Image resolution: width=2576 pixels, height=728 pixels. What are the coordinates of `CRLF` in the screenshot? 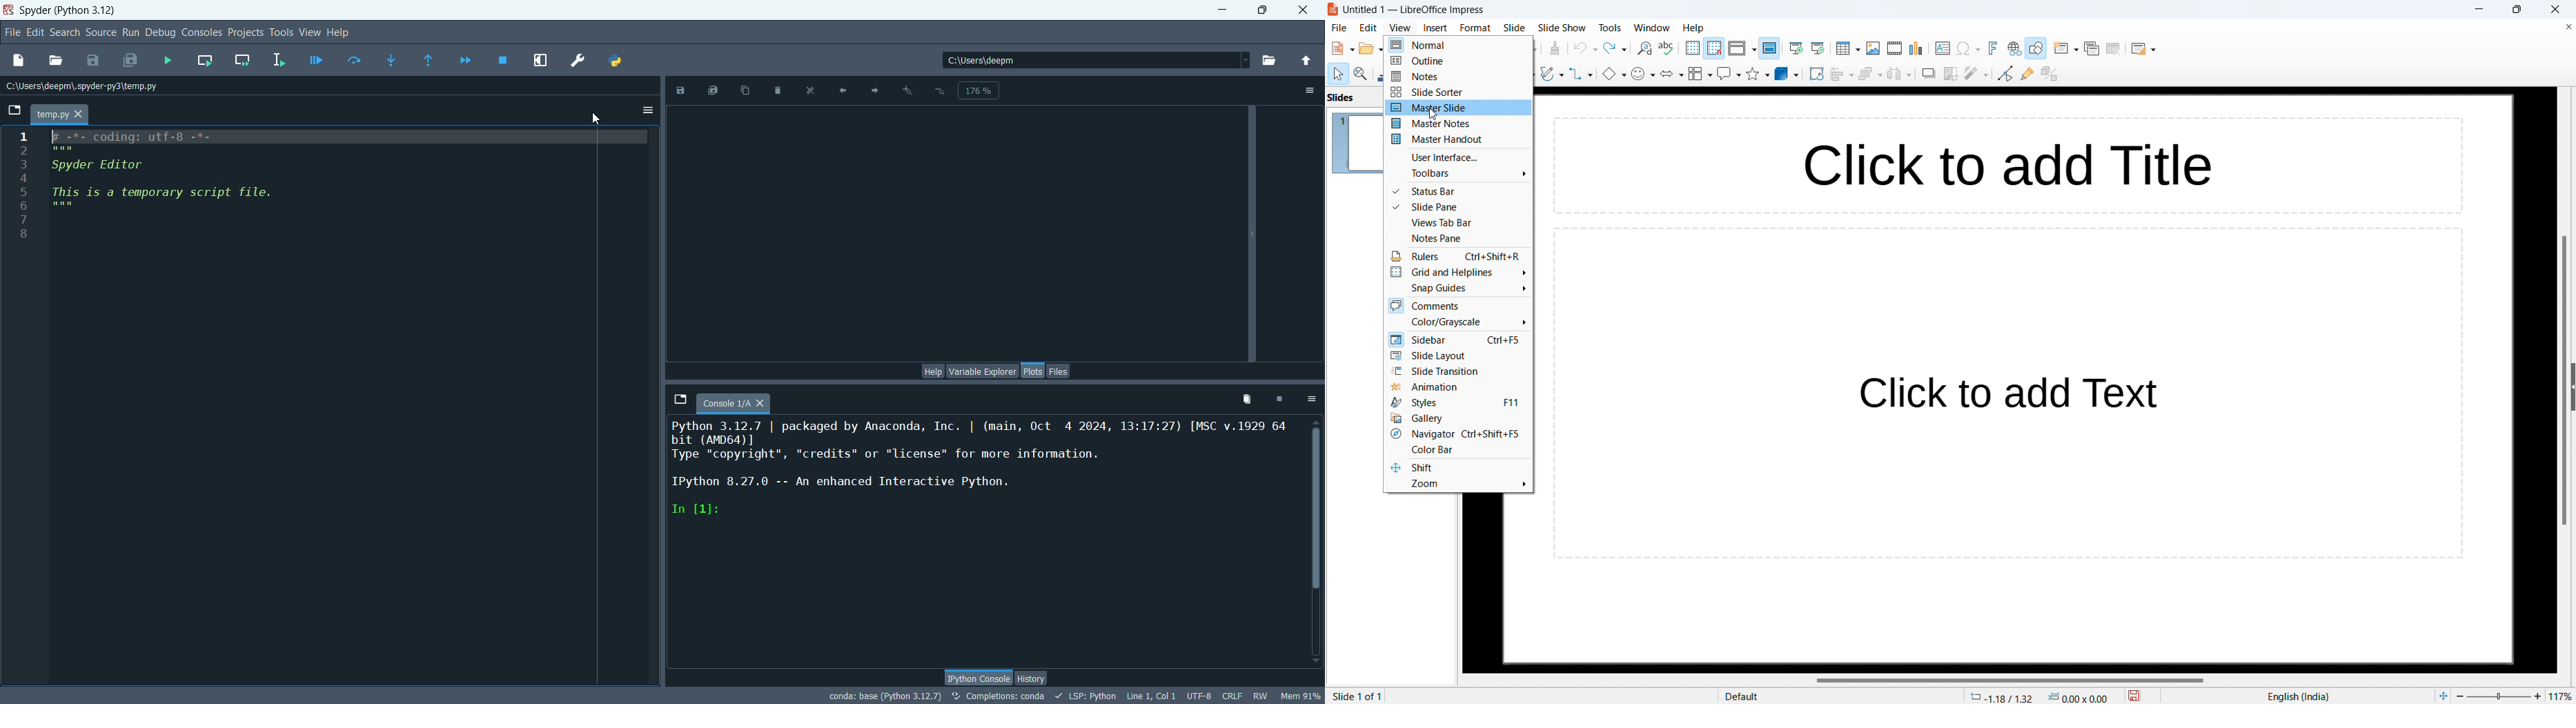 It's located at (1235, 696).